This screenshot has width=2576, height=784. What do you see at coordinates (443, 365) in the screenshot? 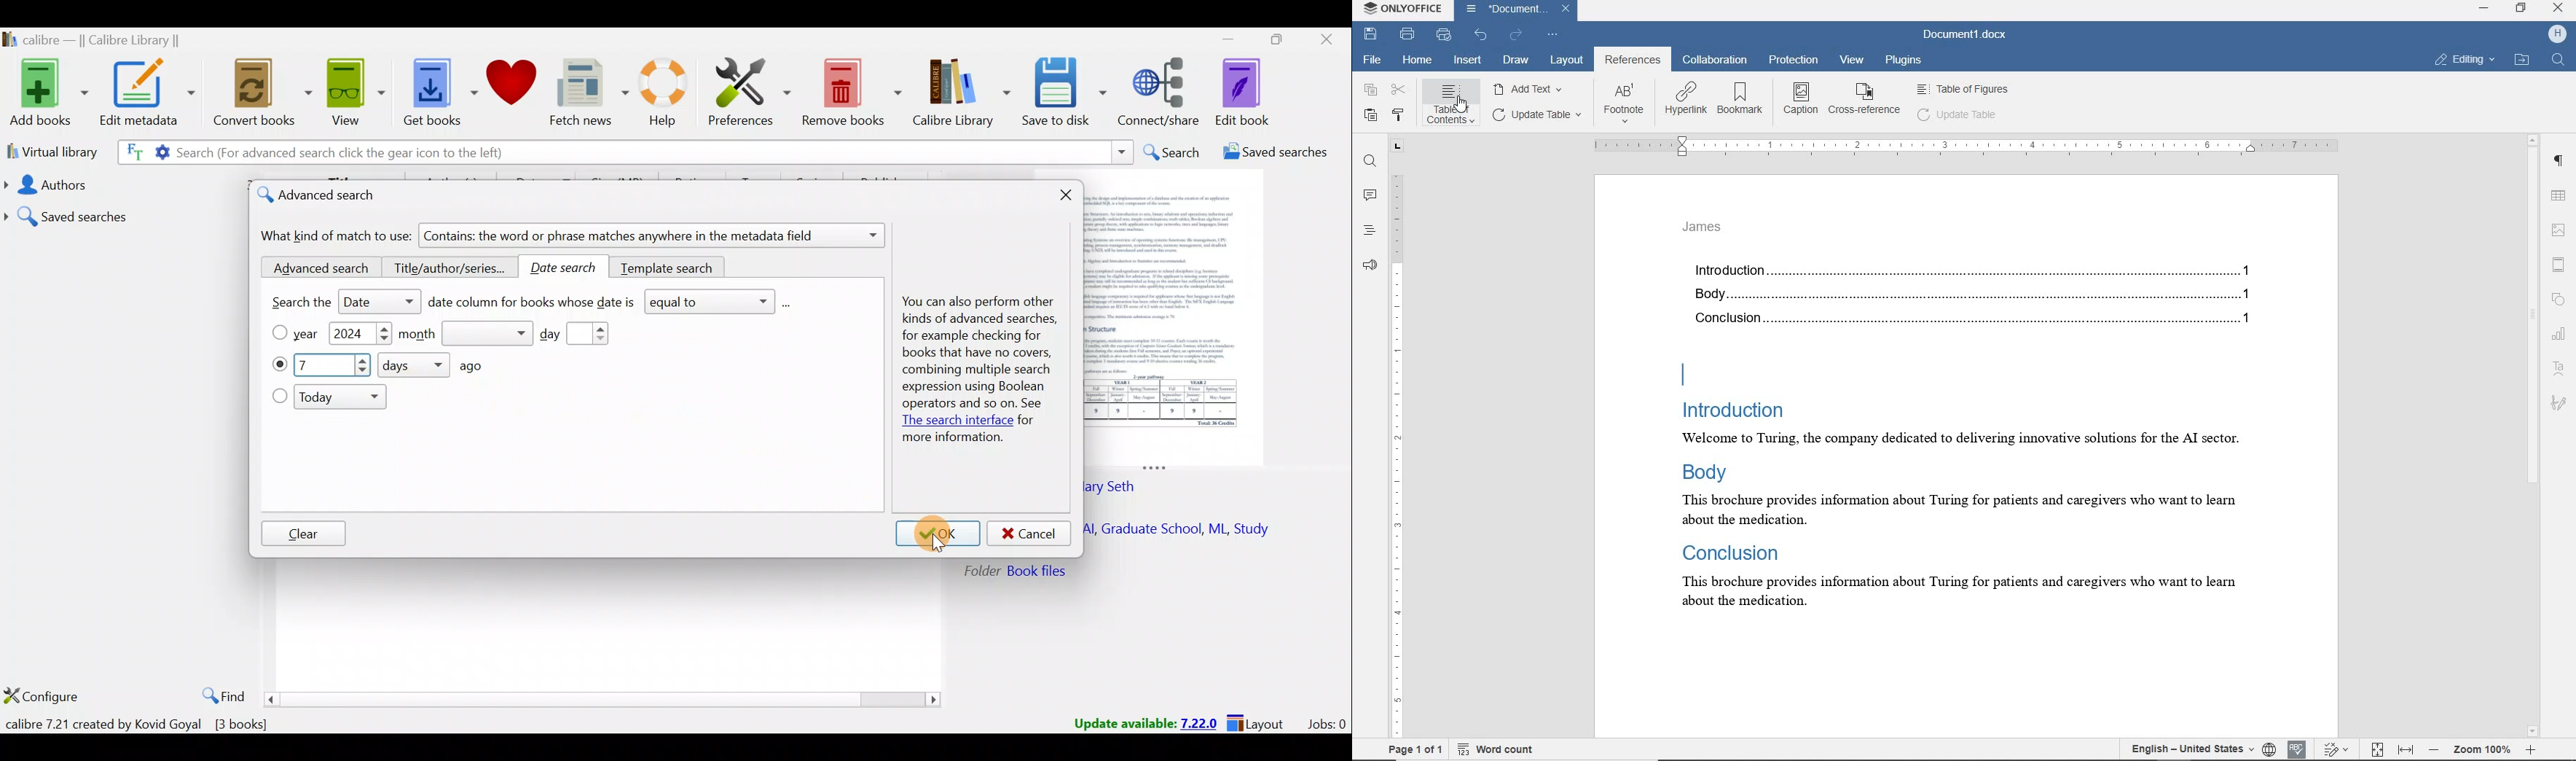
I see `How many days ago?` at bounding box center [443, 365].